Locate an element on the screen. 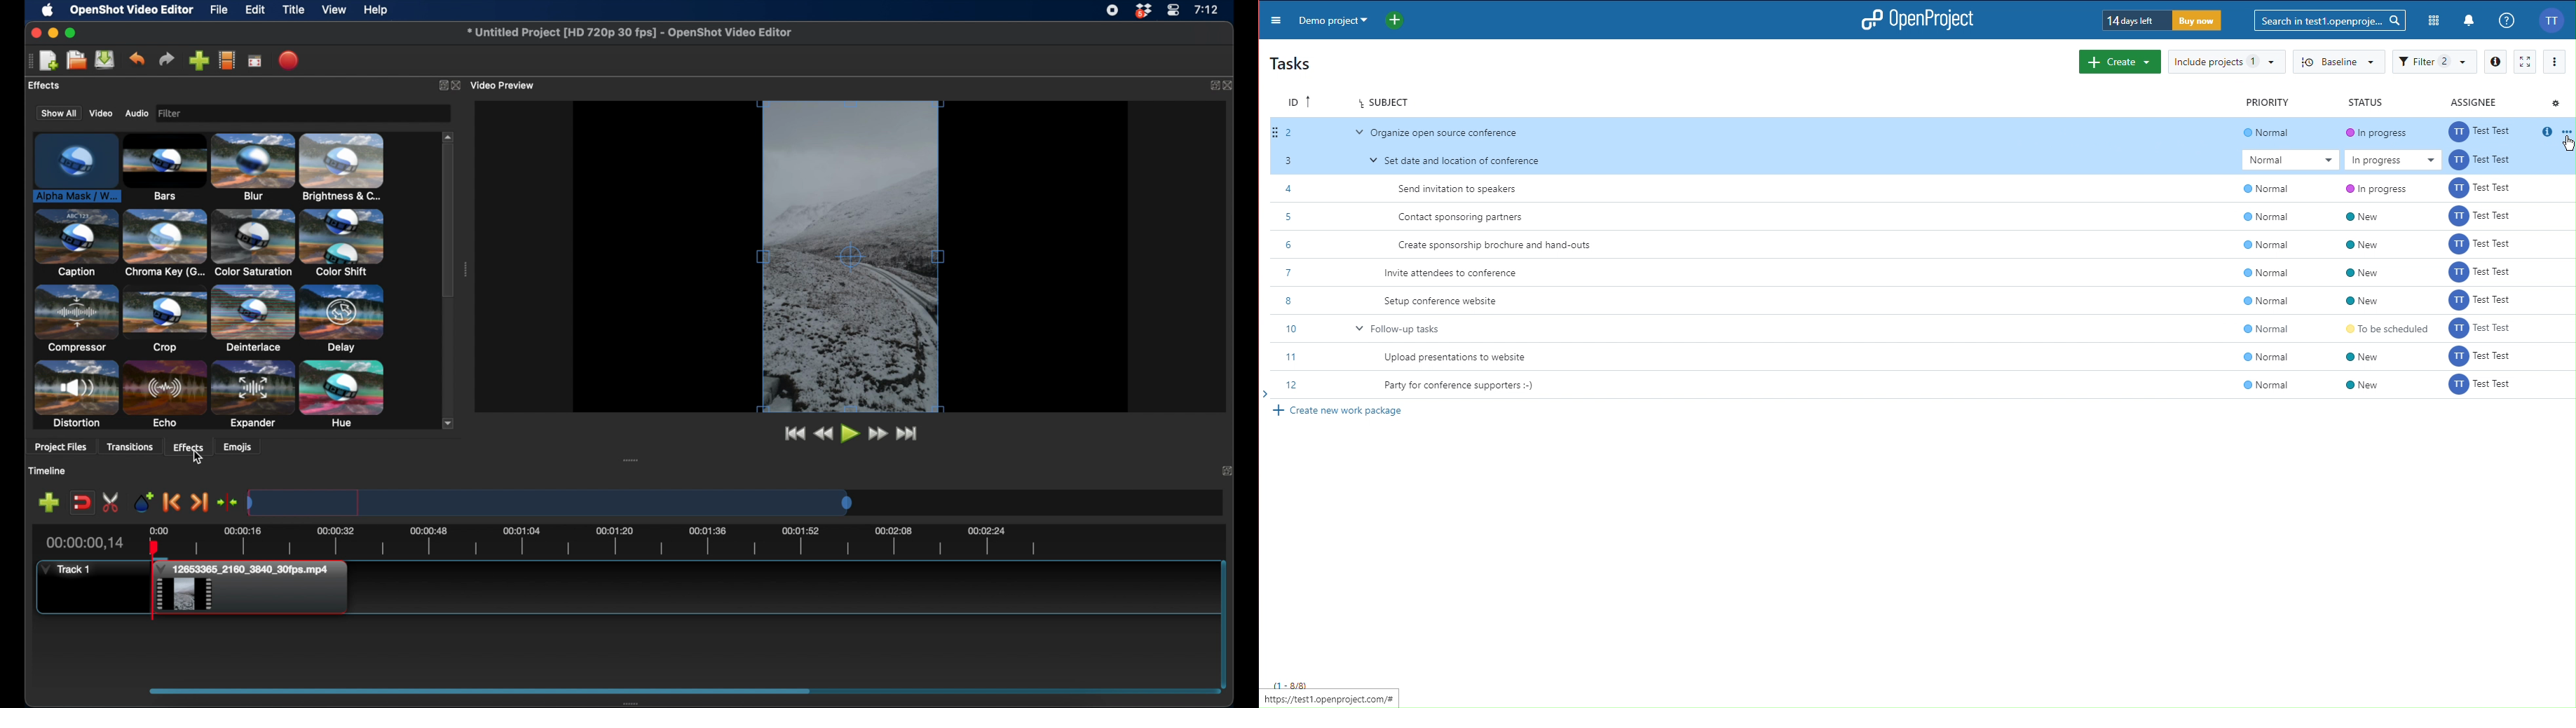 The image size is (2576, 728). fullscreen is located at coordinates (256, 60).